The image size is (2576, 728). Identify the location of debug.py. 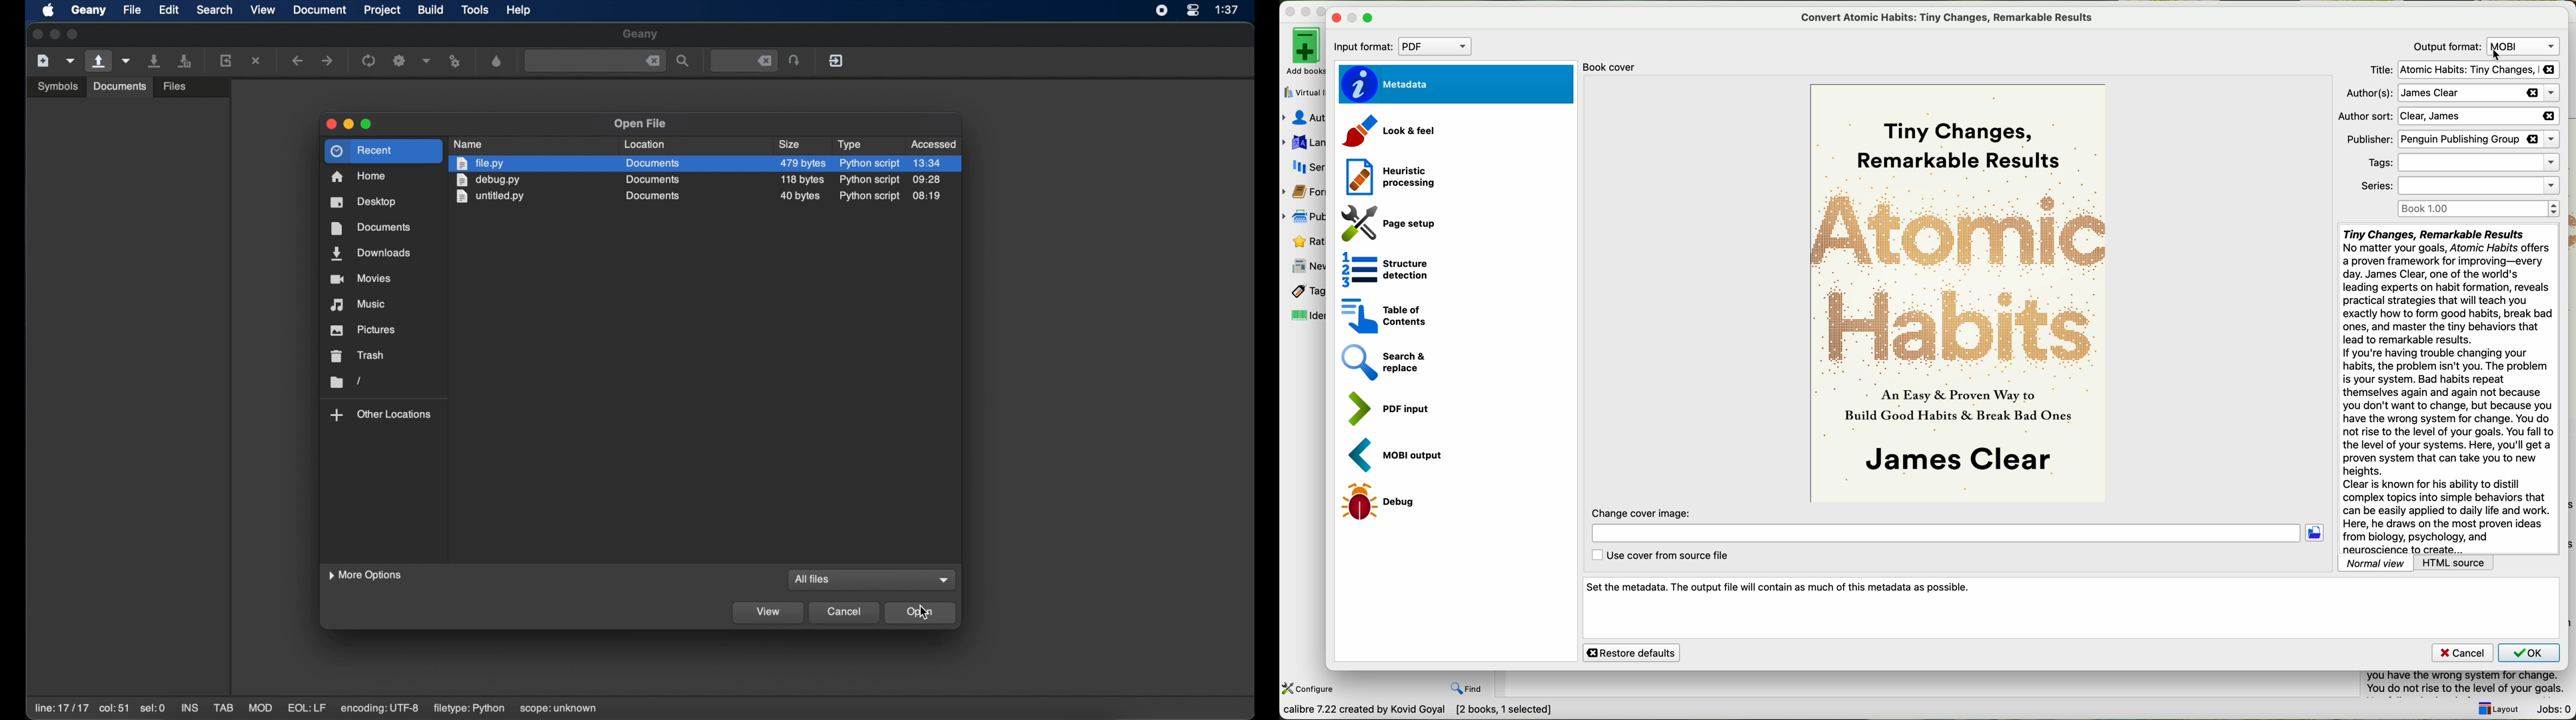
(487, 181).